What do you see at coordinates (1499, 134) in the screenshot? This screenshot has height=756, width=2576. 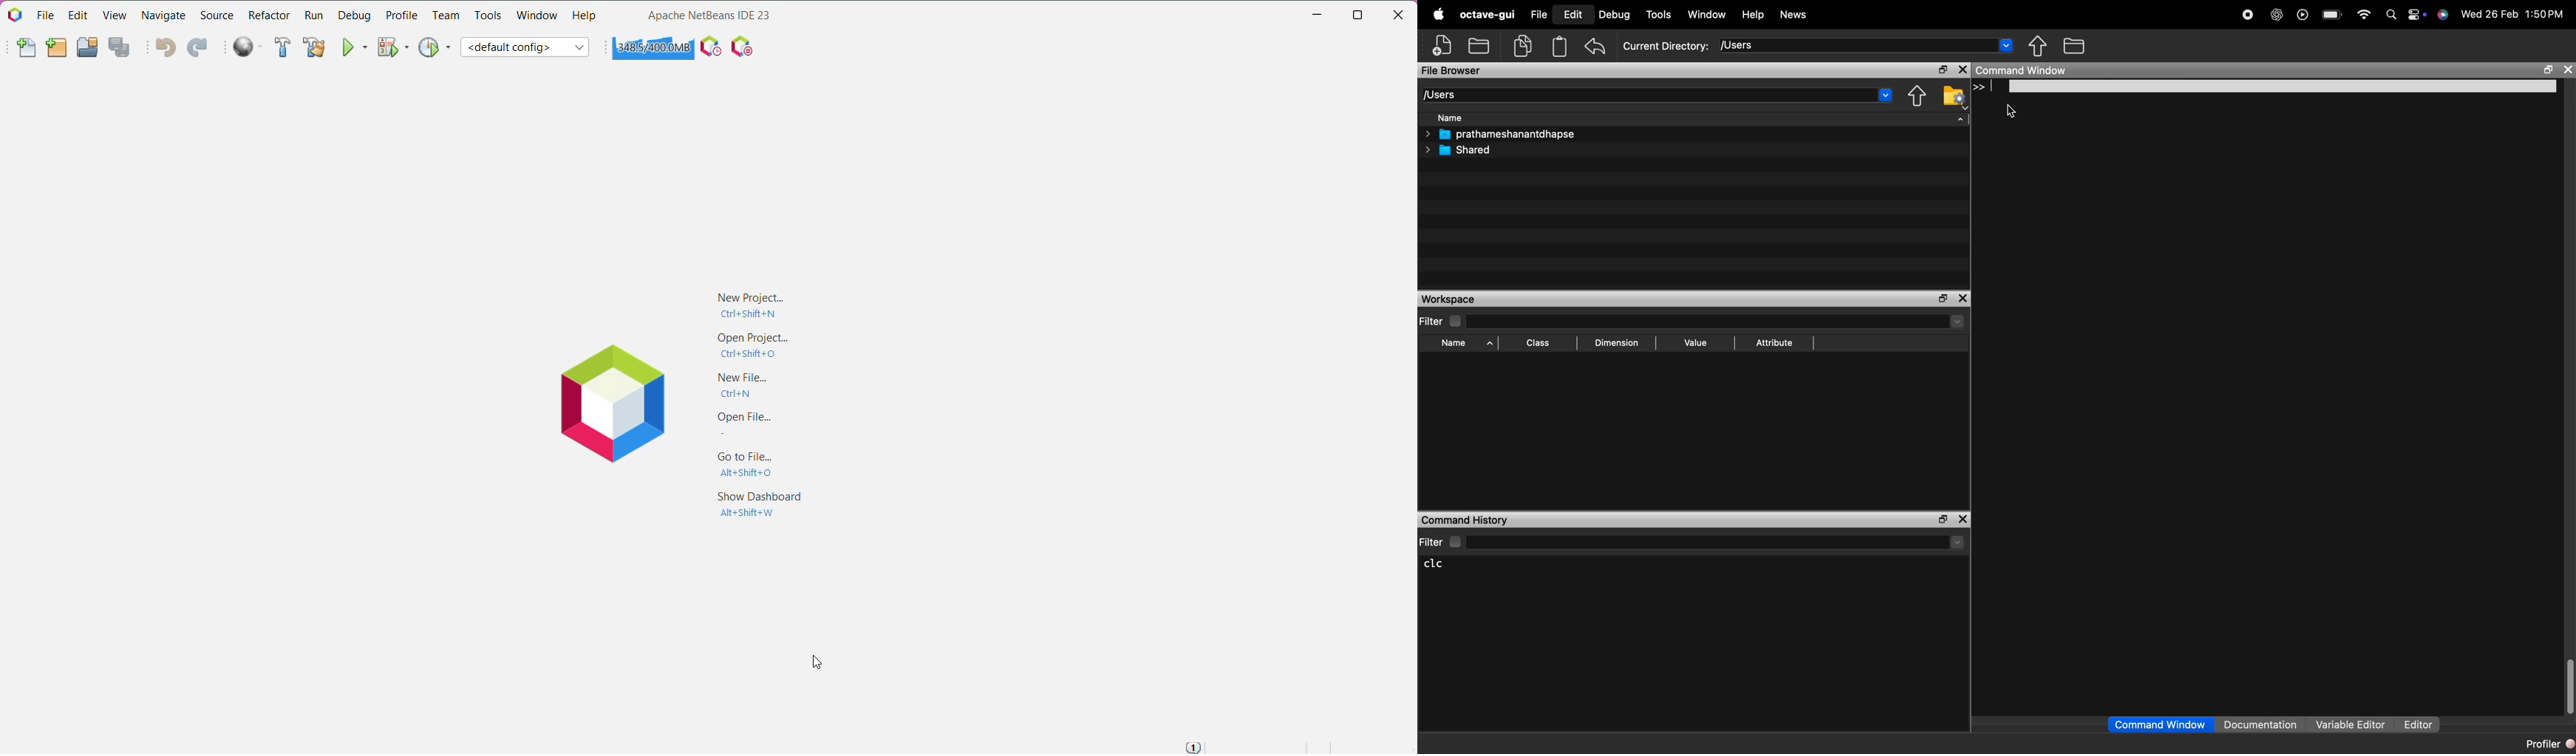 I see `prathameshanantdhapse` at bounding box center [1499, 134].